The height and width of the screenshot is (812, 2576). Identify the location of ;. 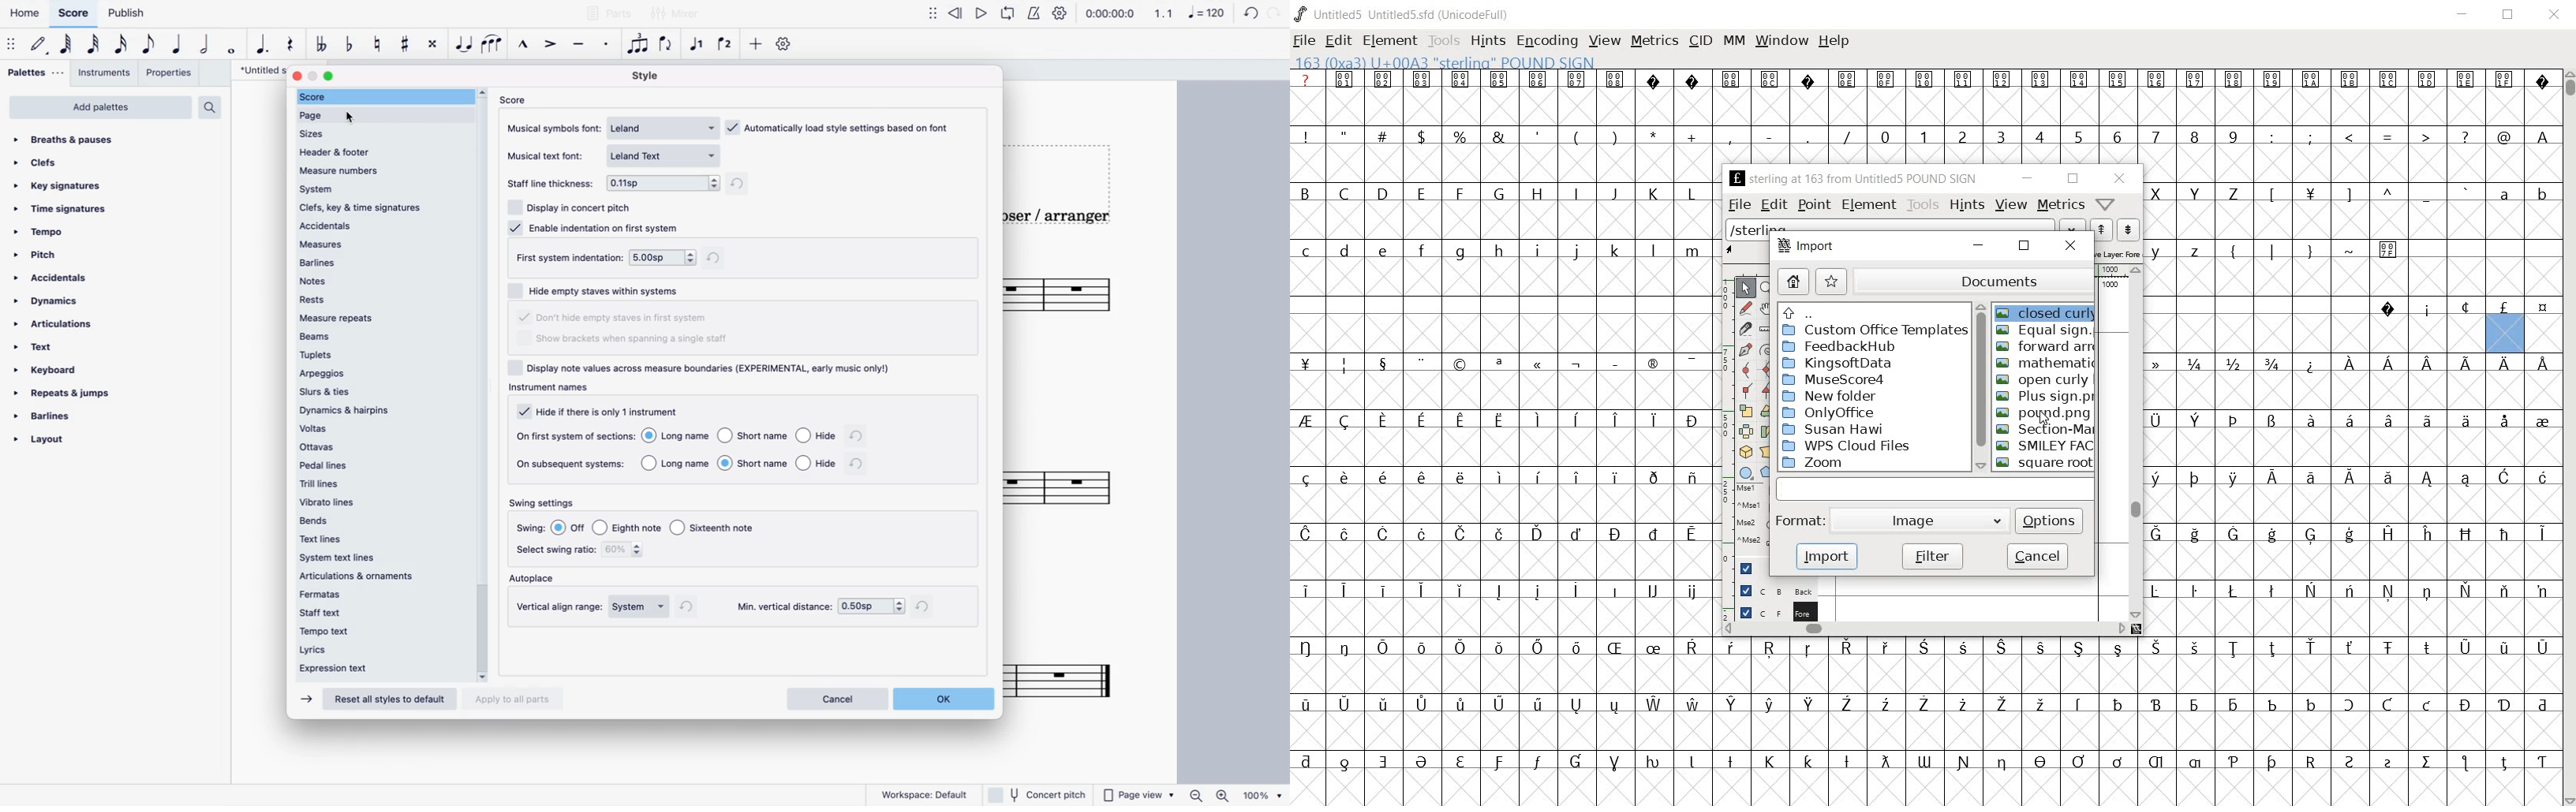
(2310, 138).